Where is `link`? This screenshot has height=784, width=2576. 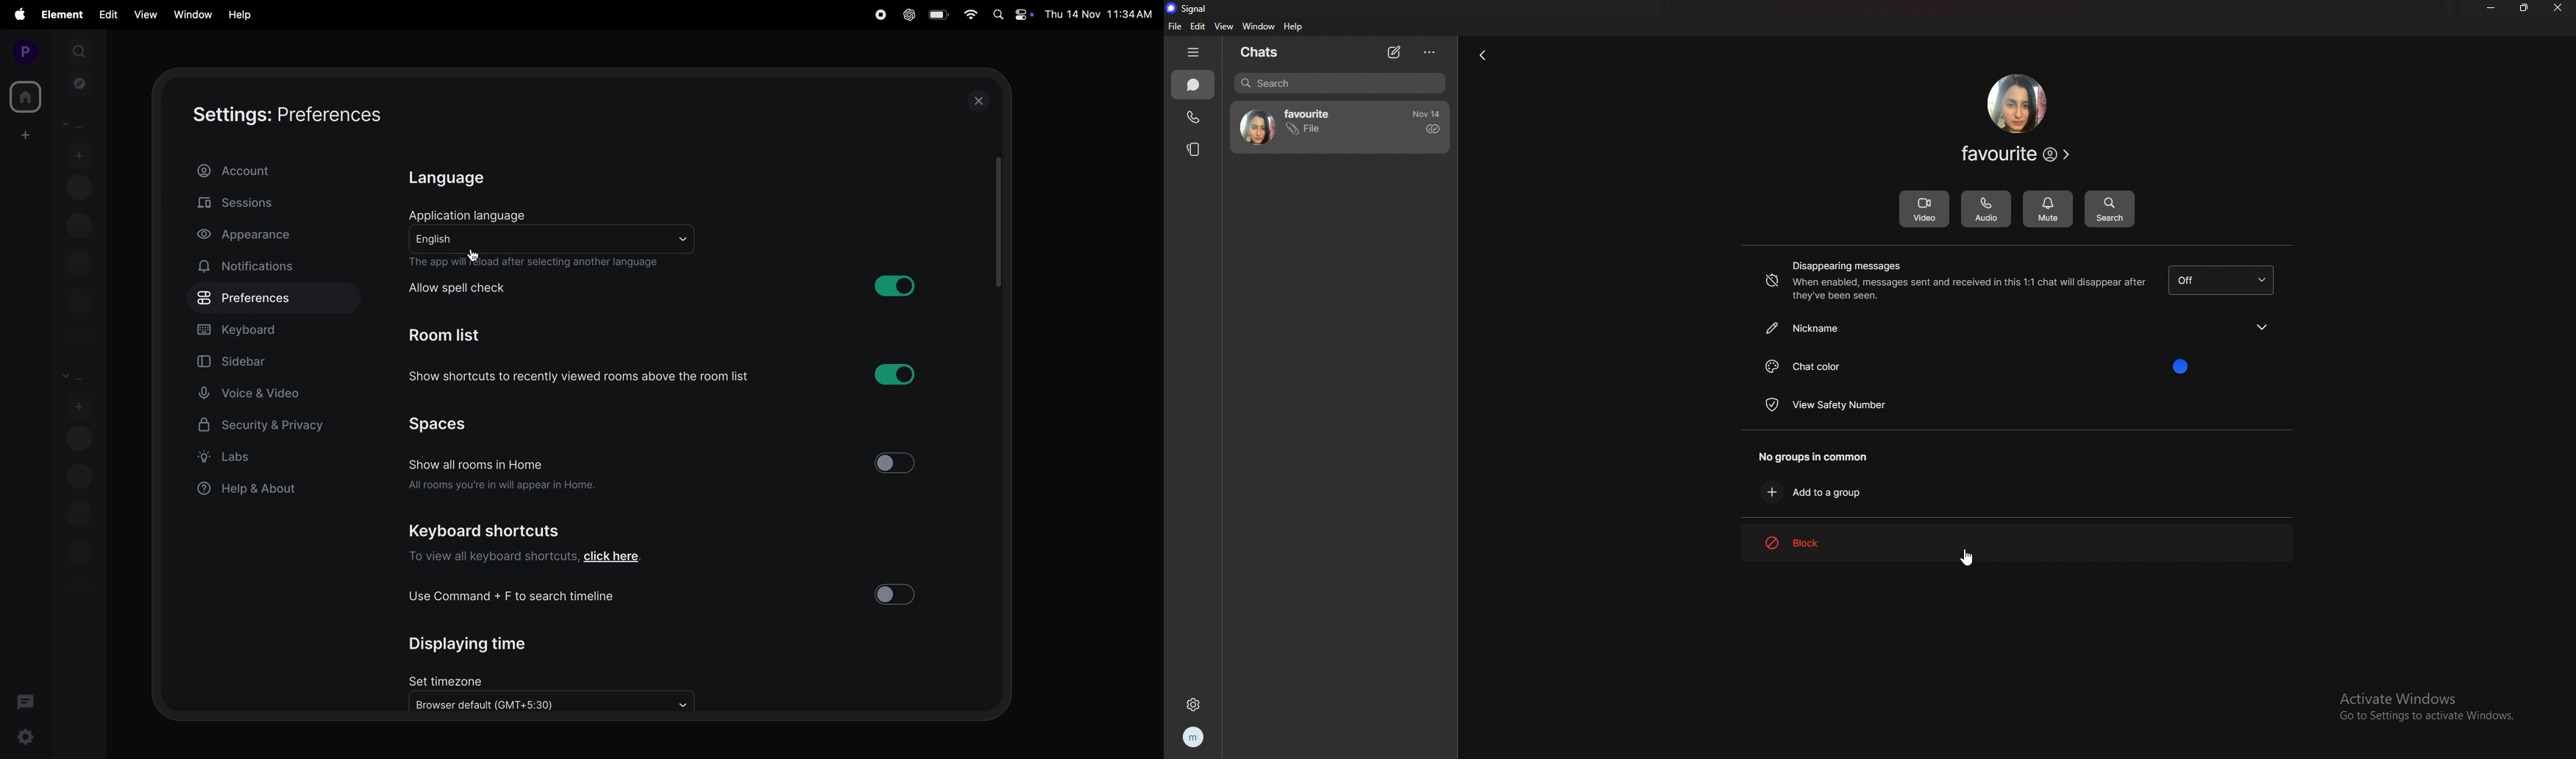 link is located at coordinates (619, 557).